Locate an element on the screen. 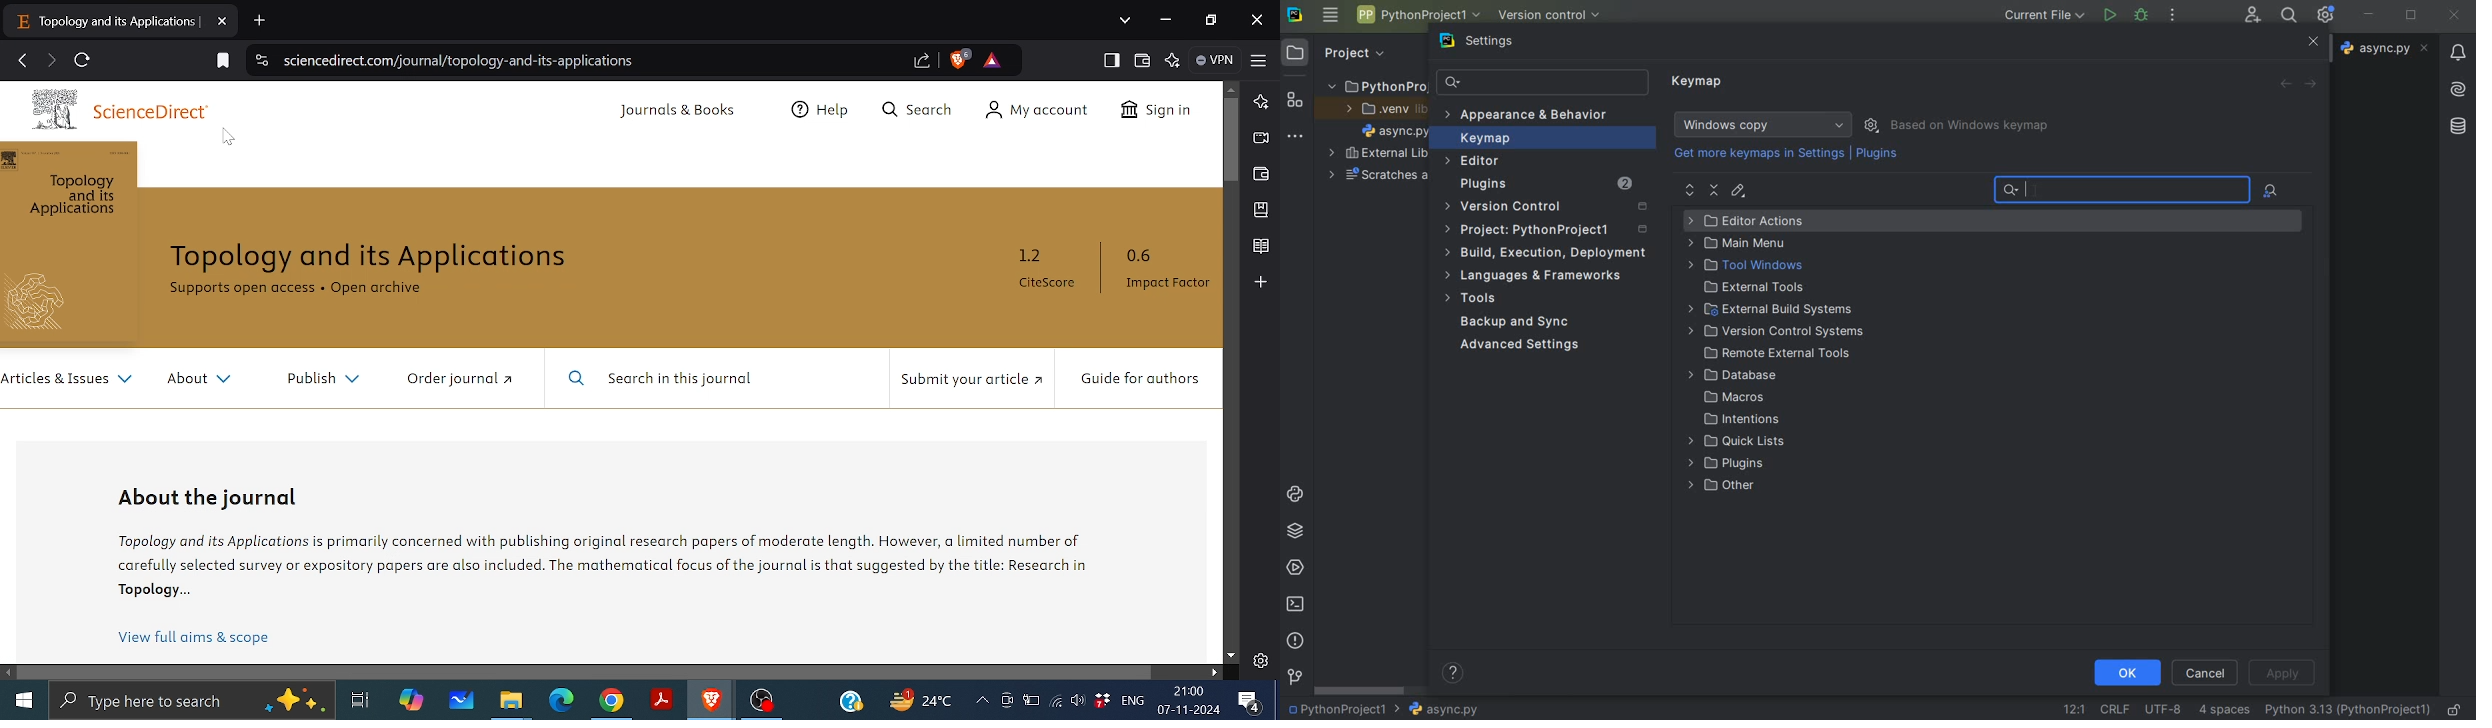 The image size is (2492, 728). file name is located at coordinates (1436, 709).